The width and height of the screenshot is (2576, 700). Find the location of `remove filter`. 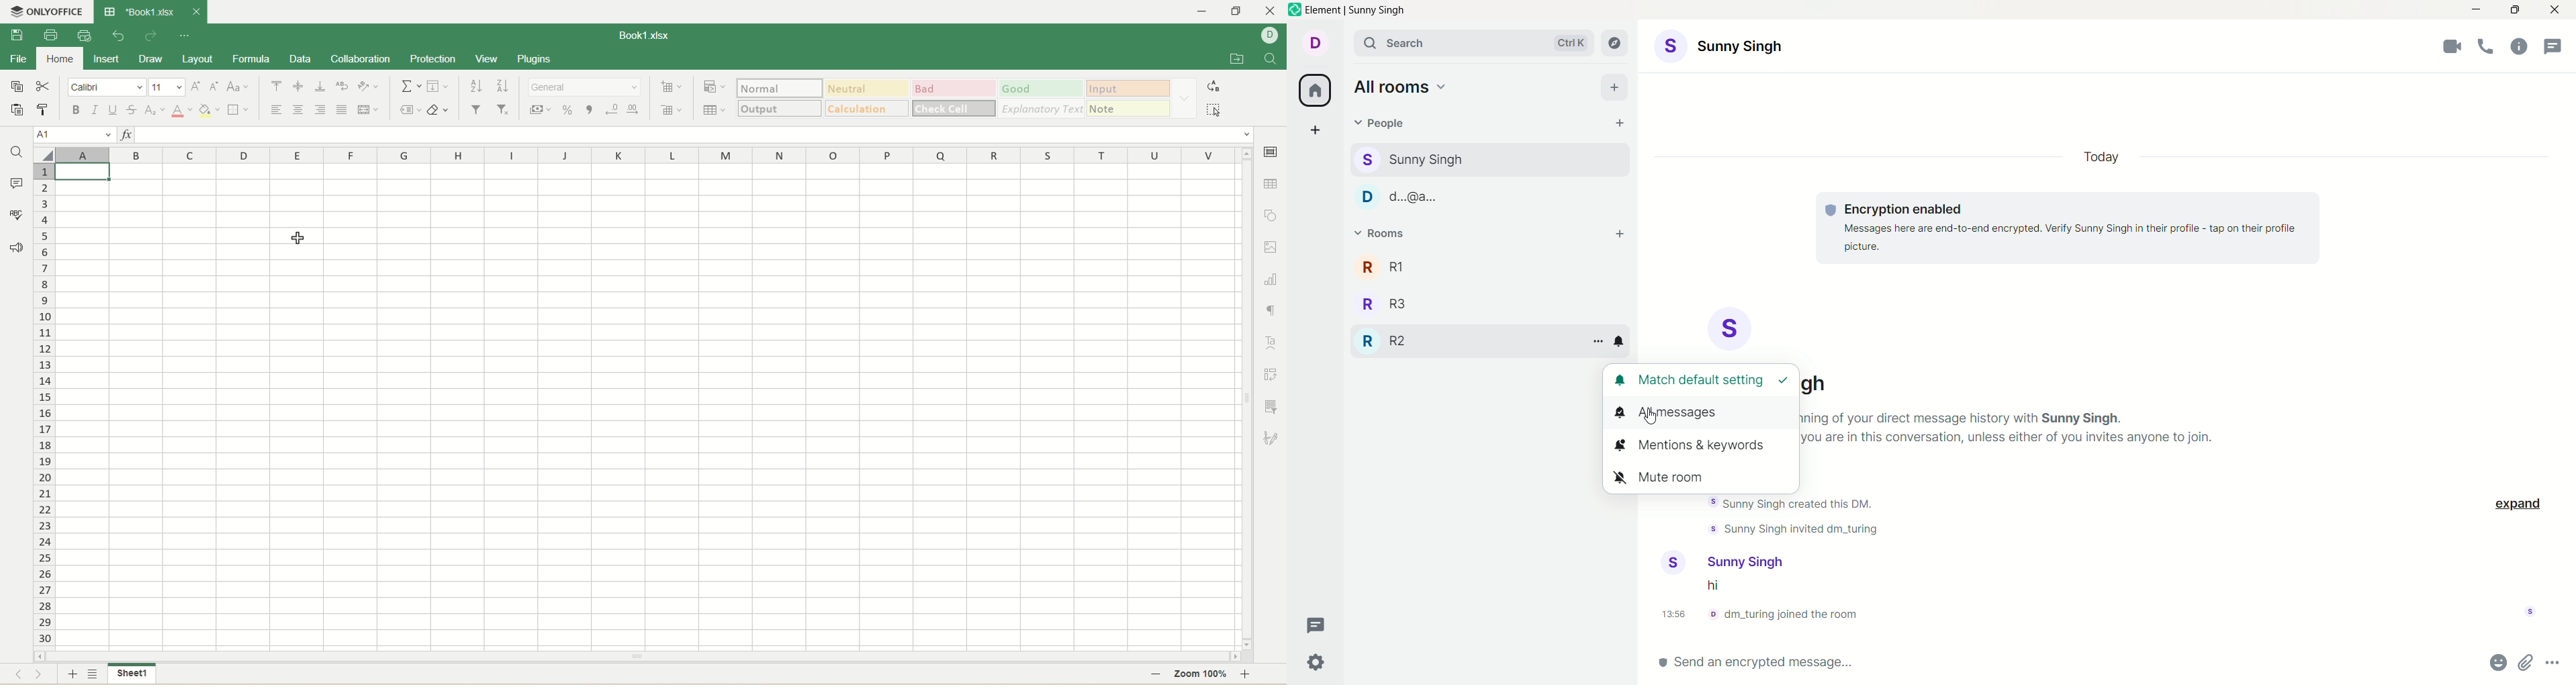

remove filter is located at coordinates (505, 109).